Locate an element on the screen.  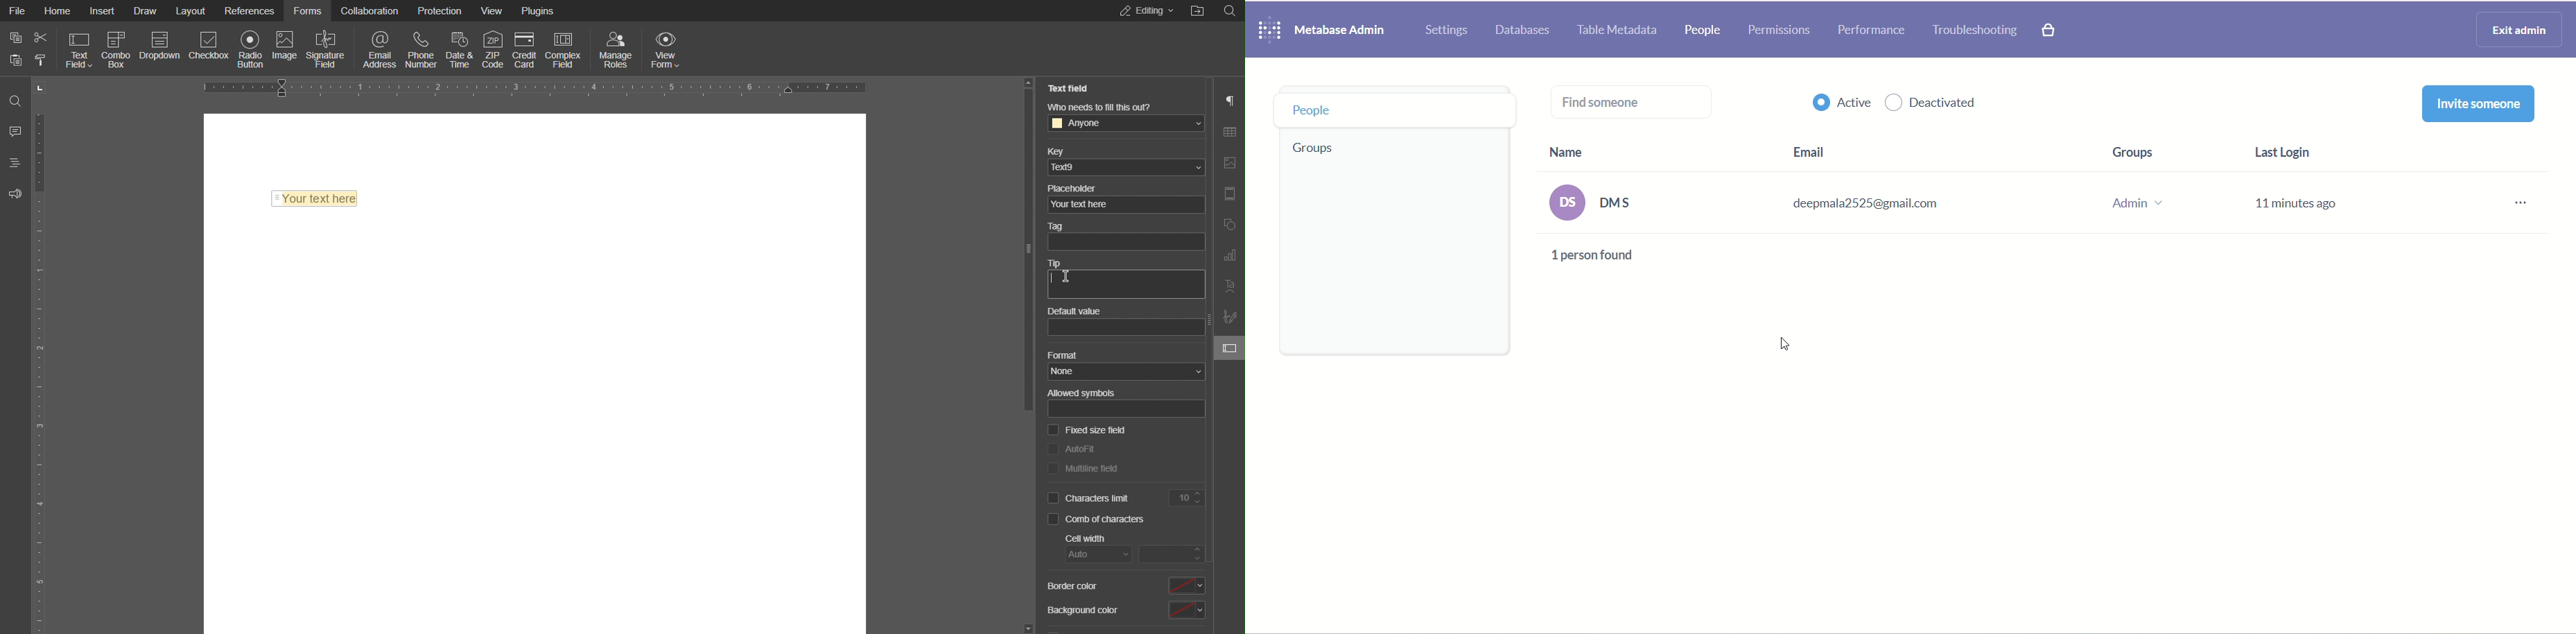
checkbox is located at coordinates (1054, 519).